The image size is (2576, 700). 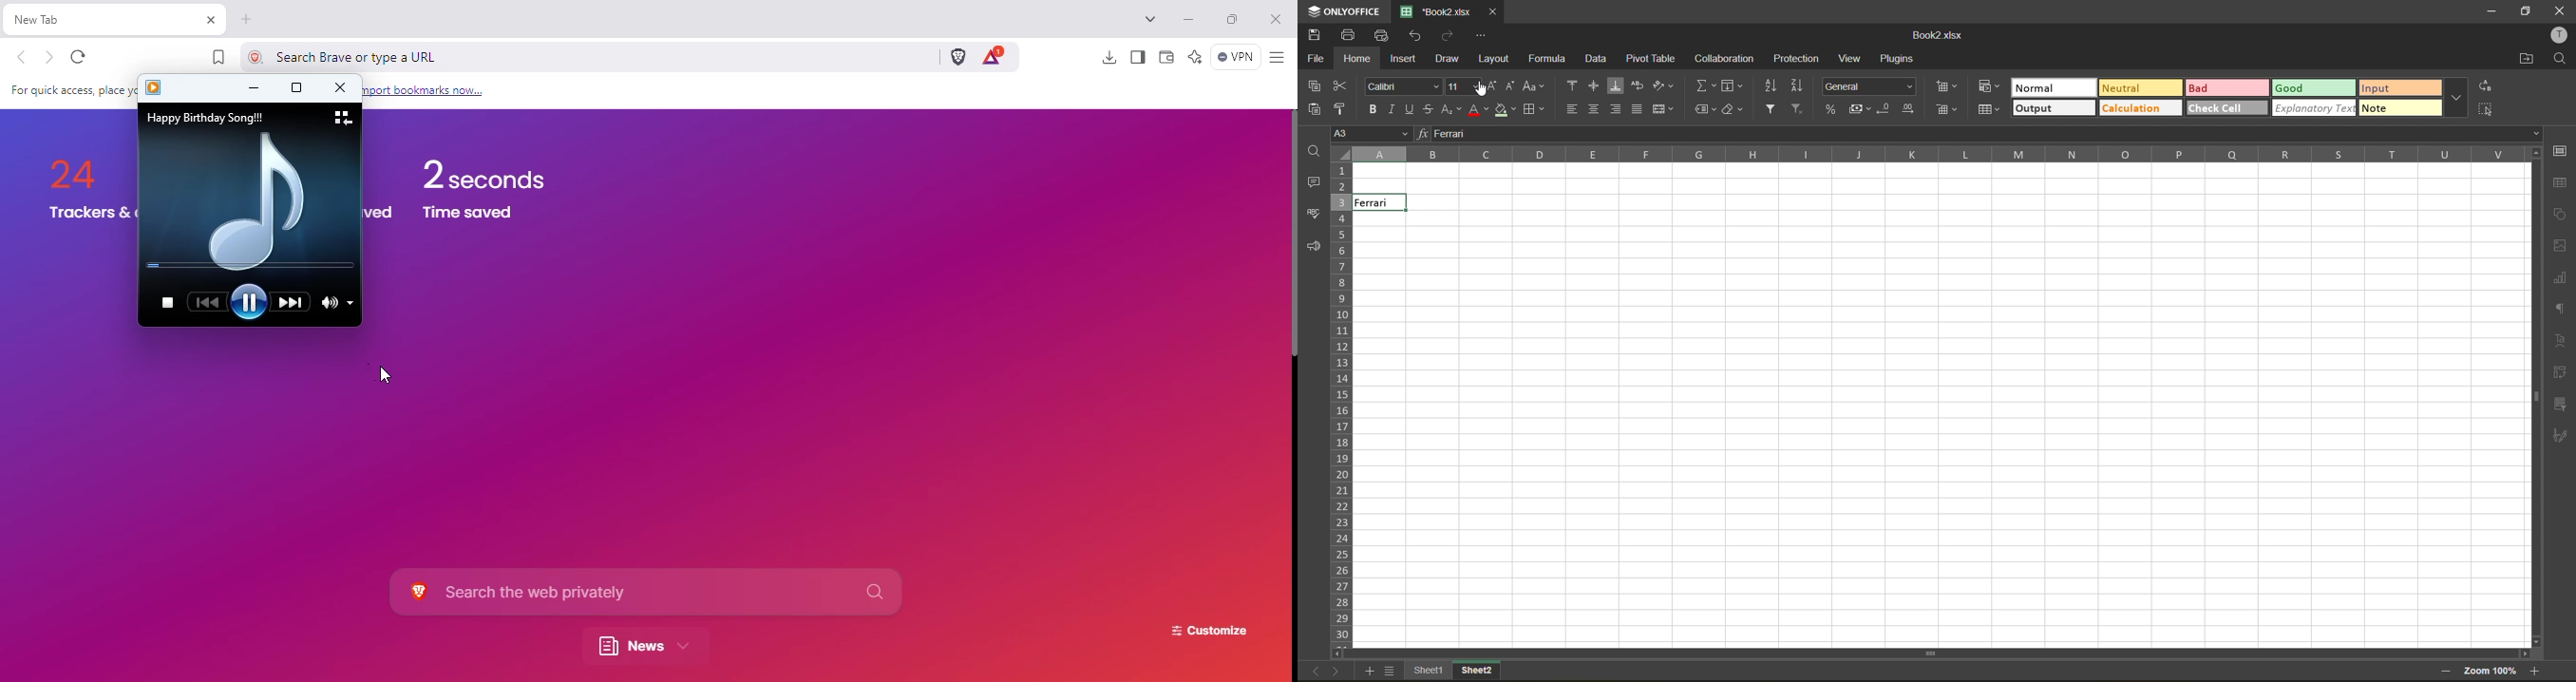 What do you see at coordinates (331, 302) in the screenshot?
I see `mute` at bounding box center [331, 302].